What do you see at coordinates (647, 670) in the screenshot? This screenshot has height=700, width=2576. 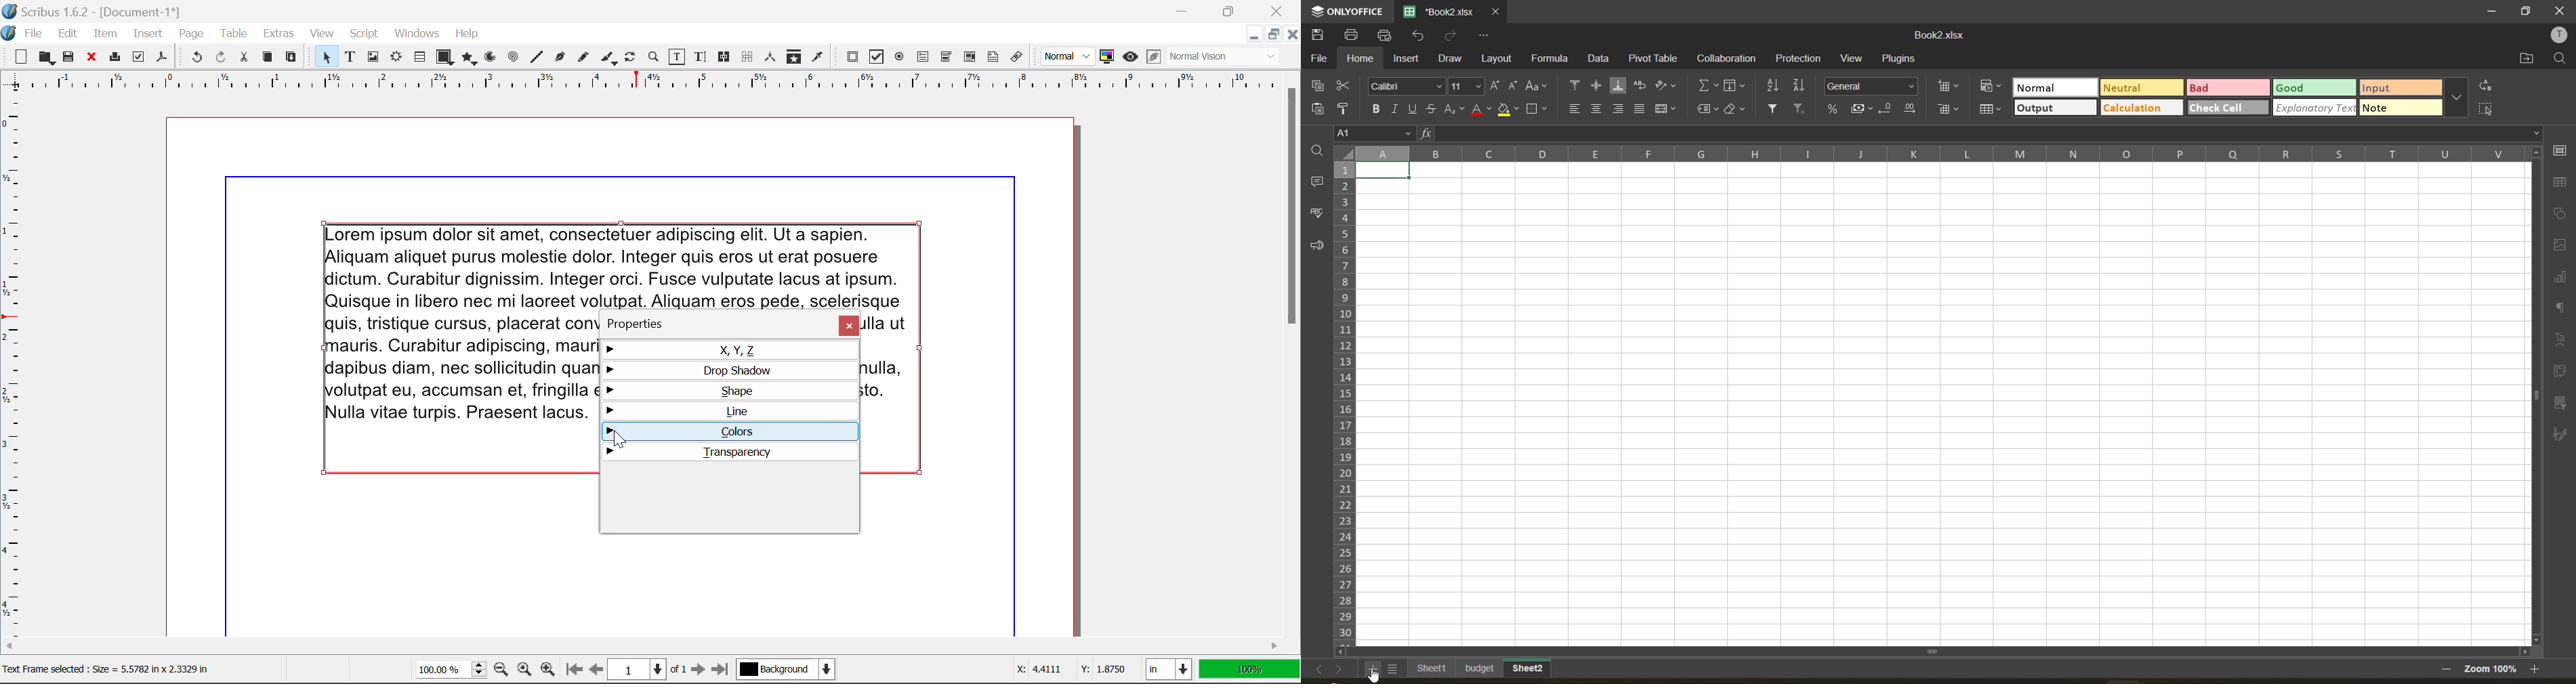 I see `Page 1 of 1` at bounding box center [647, 670].